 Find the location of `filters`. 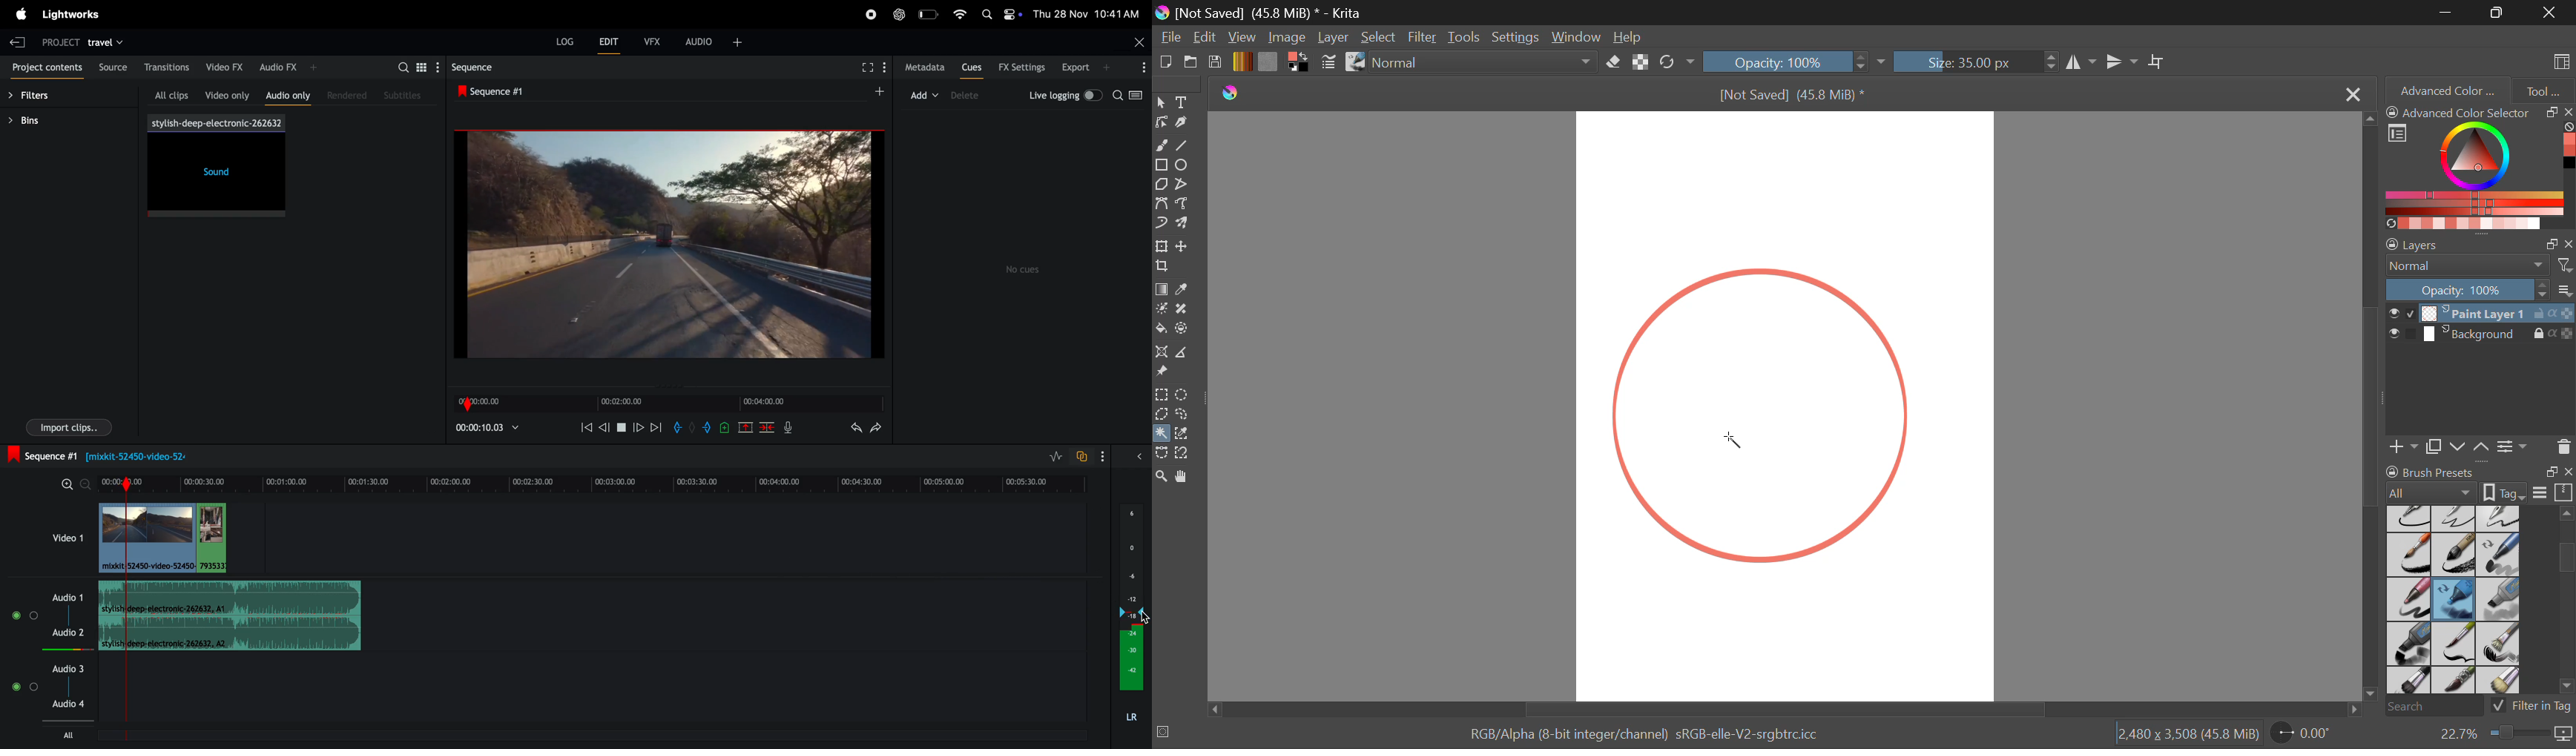

filters is located at coordinates (41, 95).